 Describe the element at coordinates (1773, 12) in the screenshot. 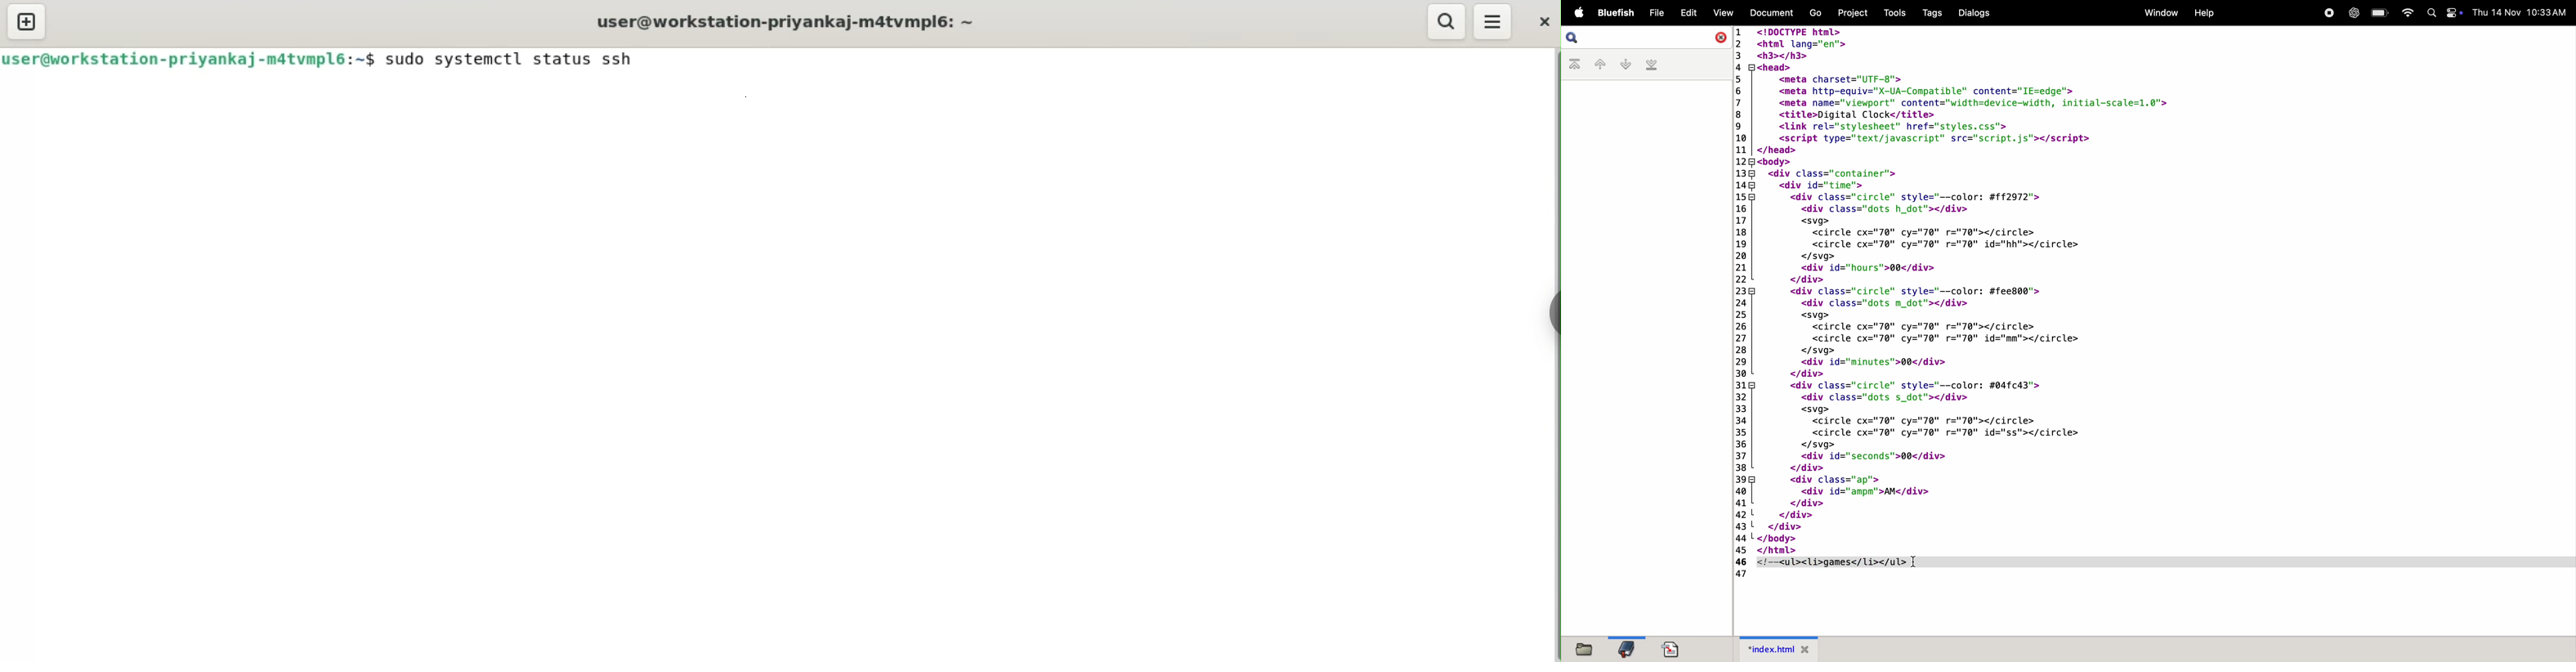

I see `Document` at that location.